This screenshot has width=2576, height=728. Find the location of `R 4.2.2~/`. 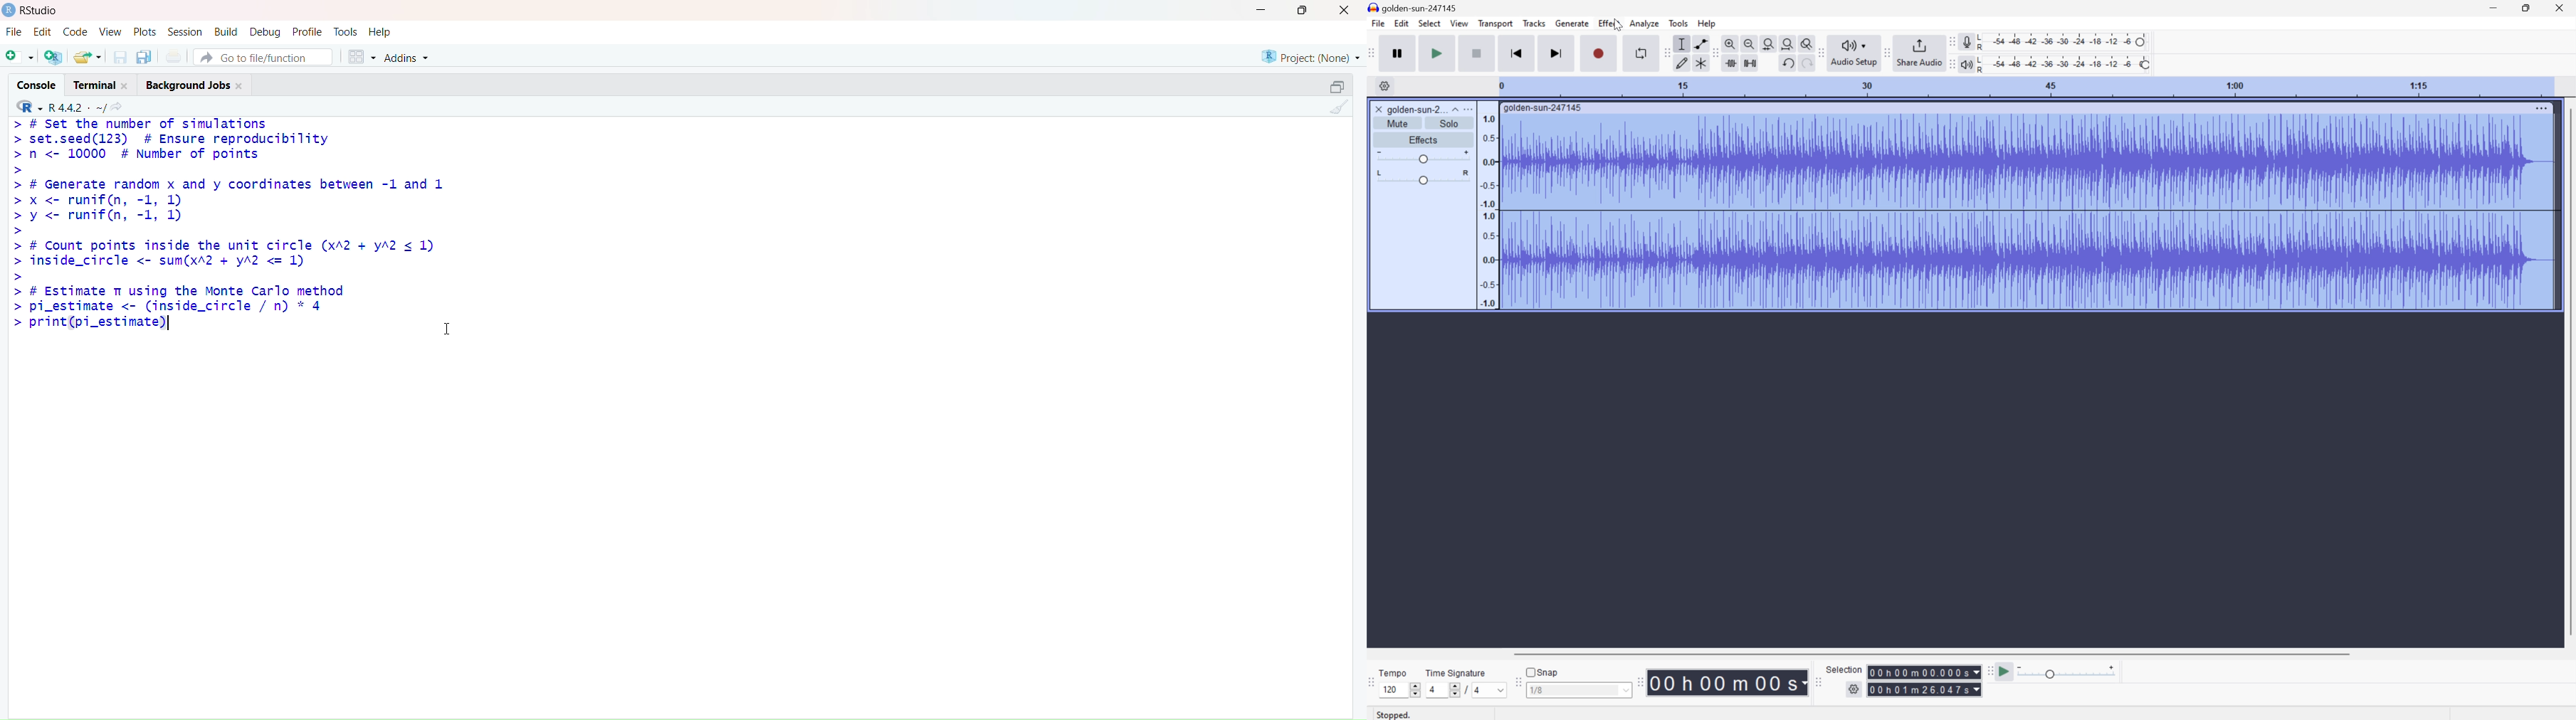

R 4.2.2~/ is located at coordinates (79, 106).